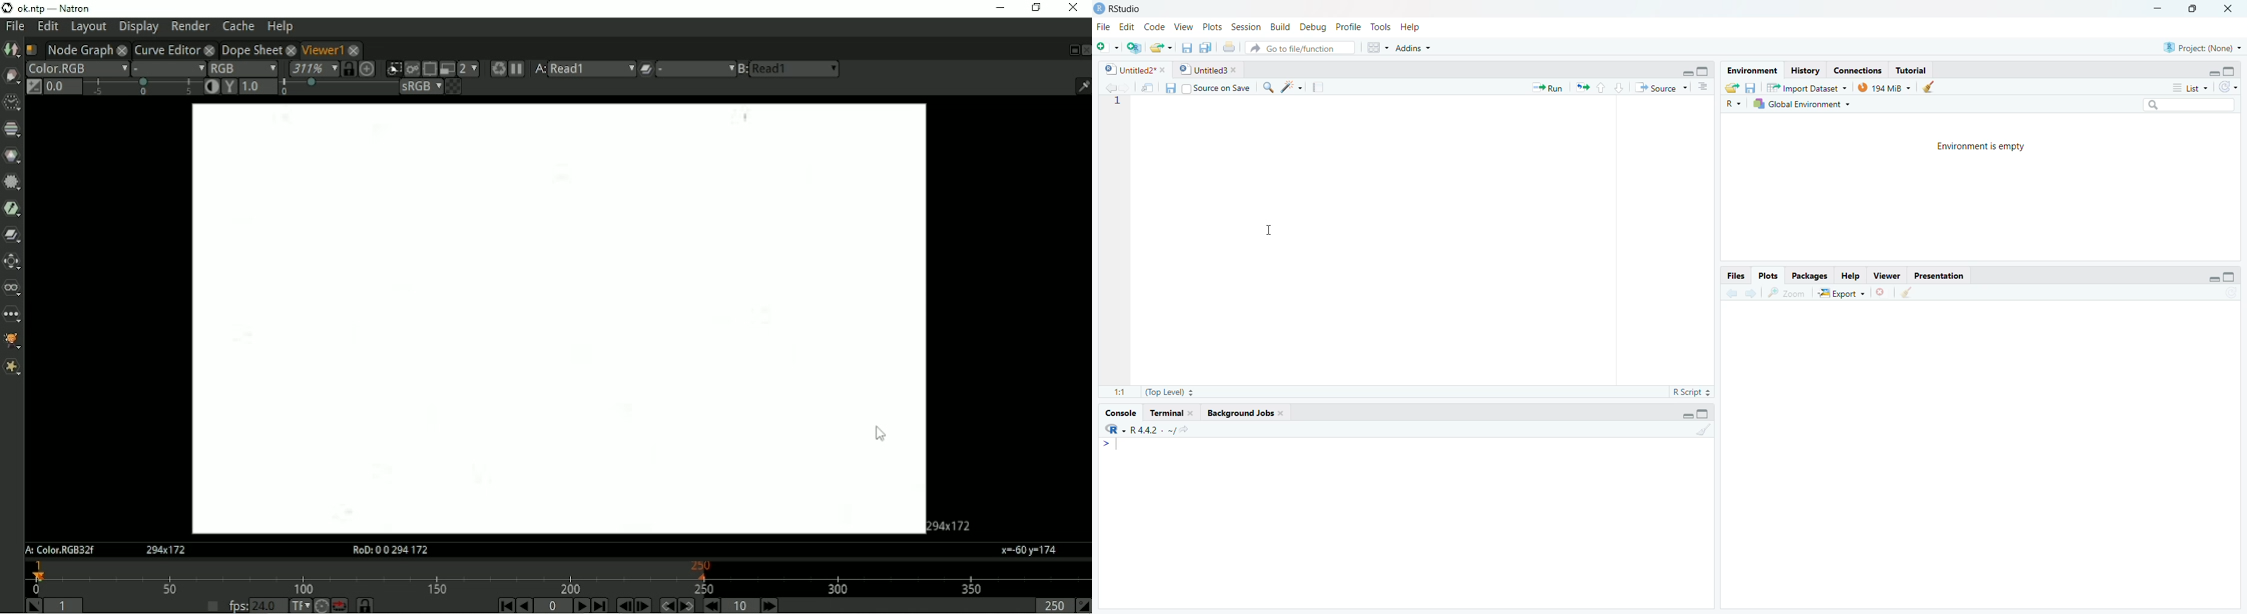  Describe the element at coordinates (1690, 391) in the screenshot. I see `R Script ` at that location.